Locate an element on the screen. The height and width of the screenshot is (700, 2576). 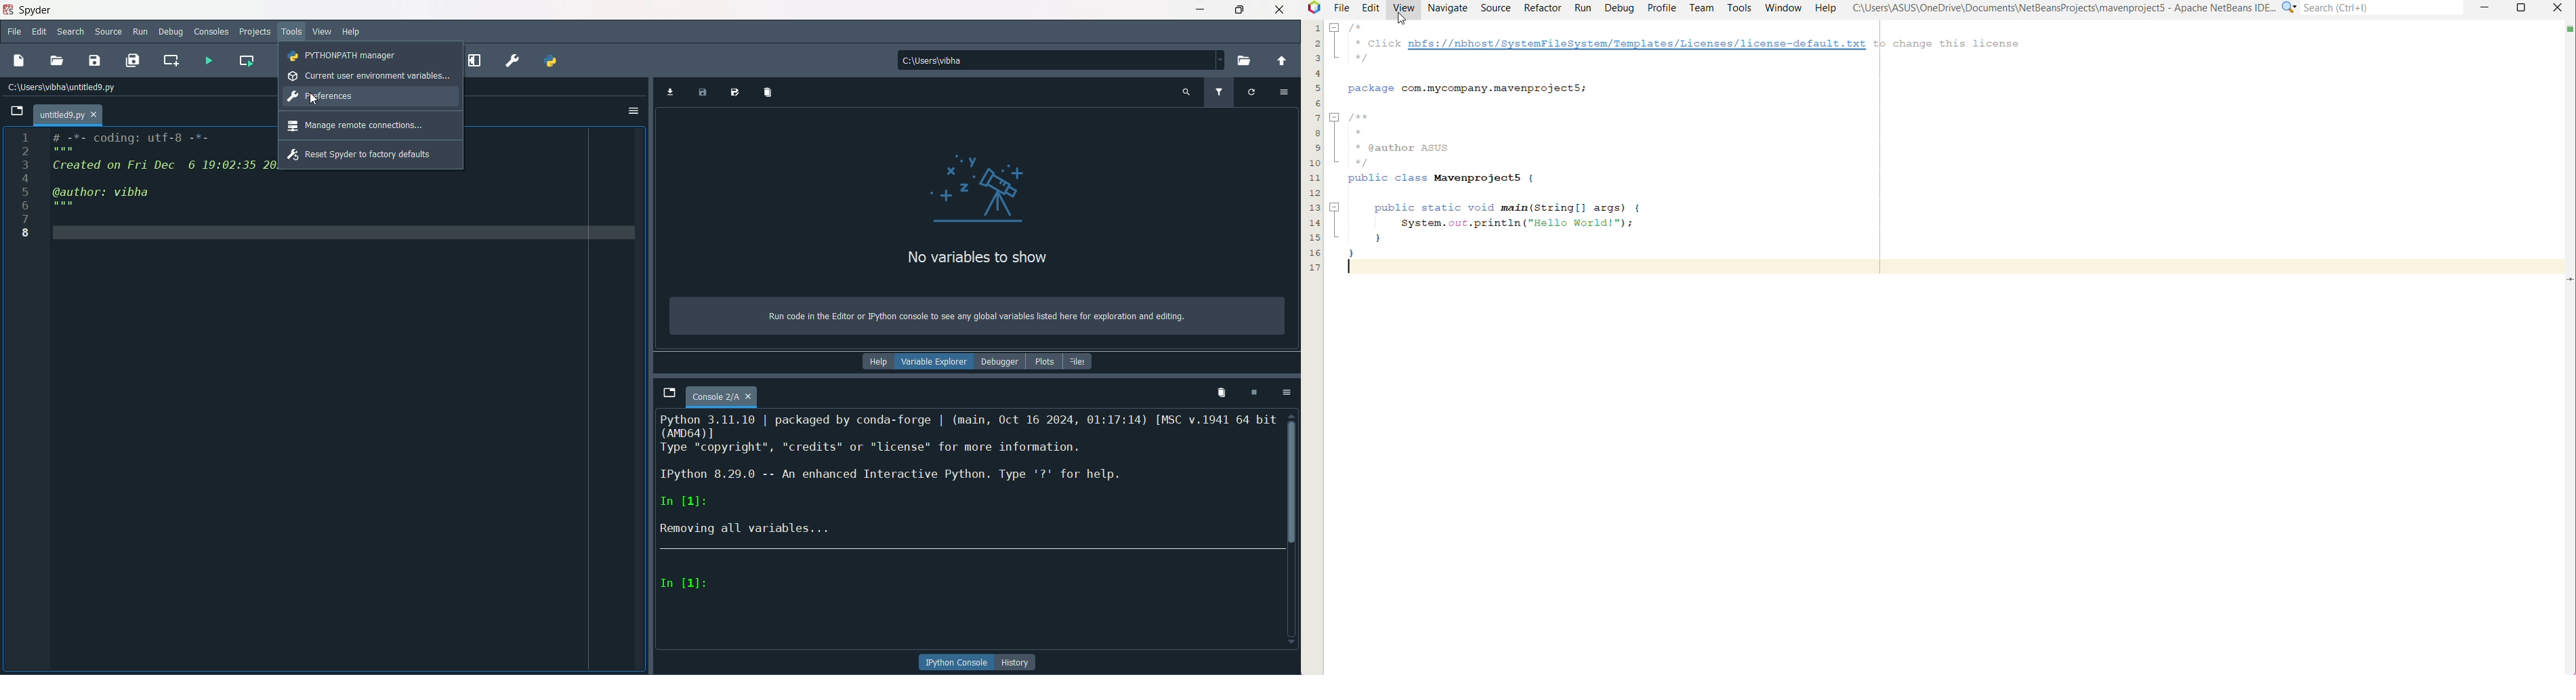
debug is located at coordinates (171, 33).